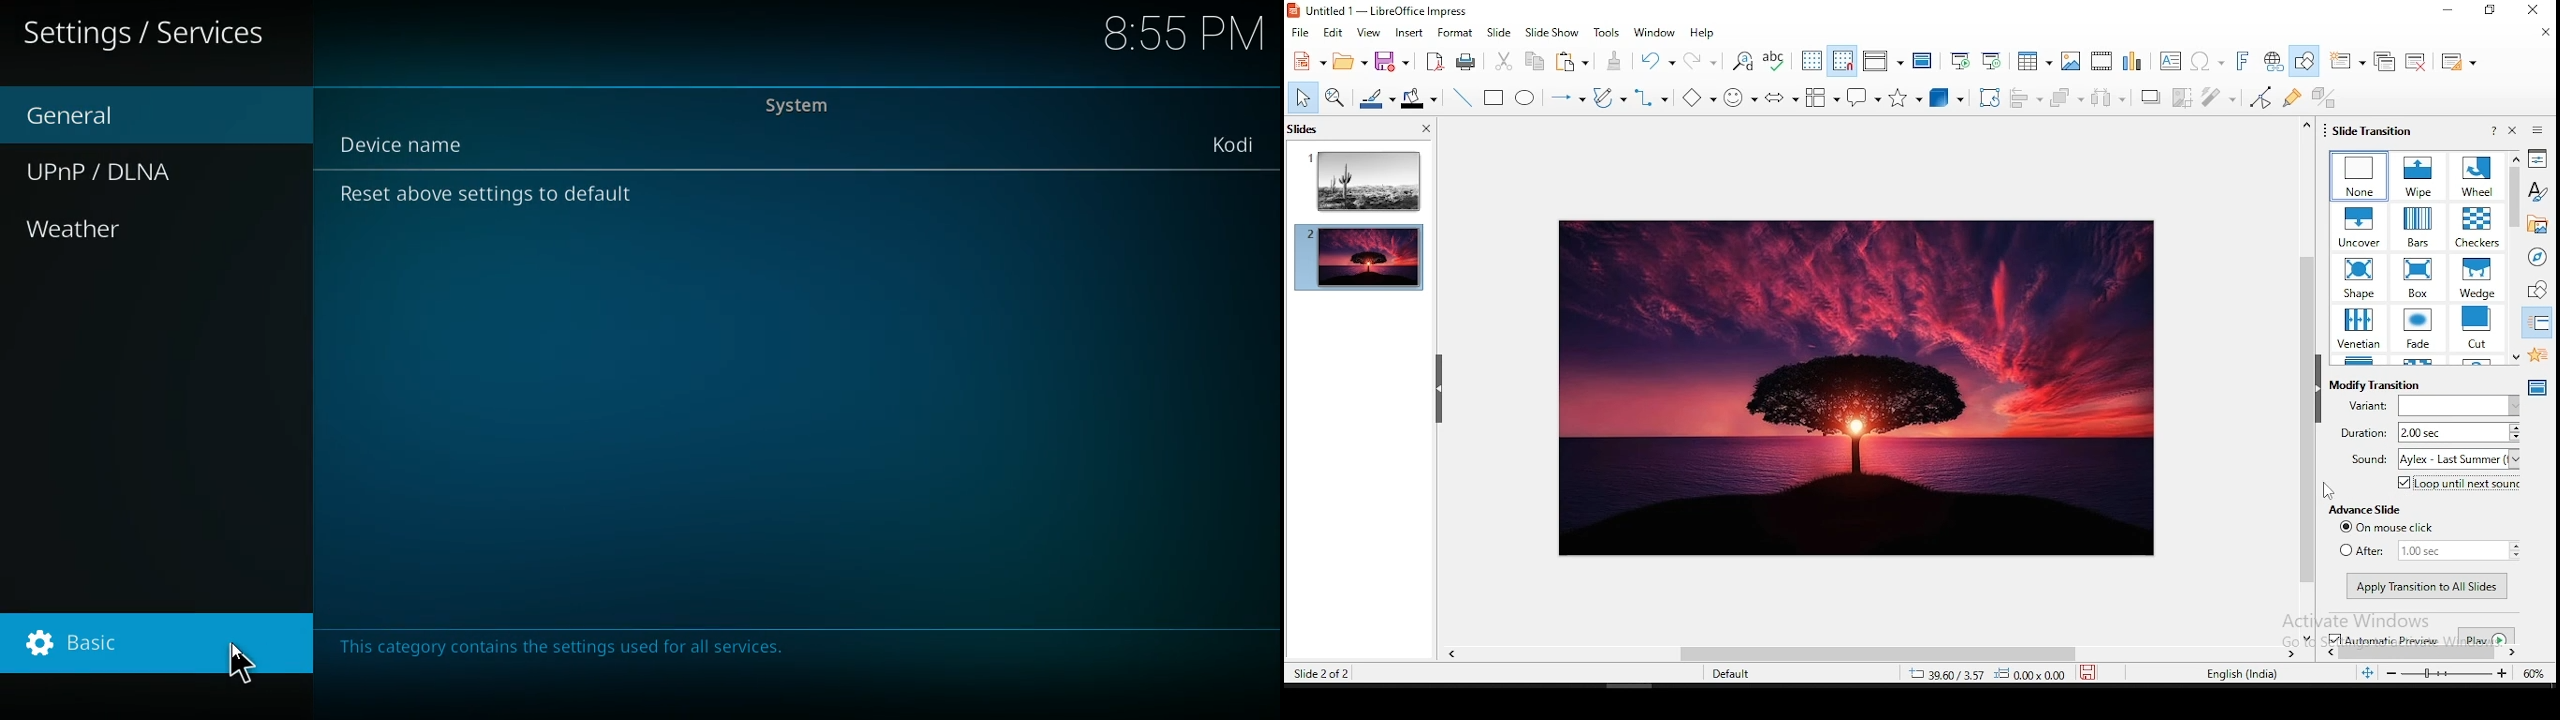 This screenshot has width=2576, height=728. Describe the element at coordinates (1335, 33) in the screenshot. I see `edit` at that location.